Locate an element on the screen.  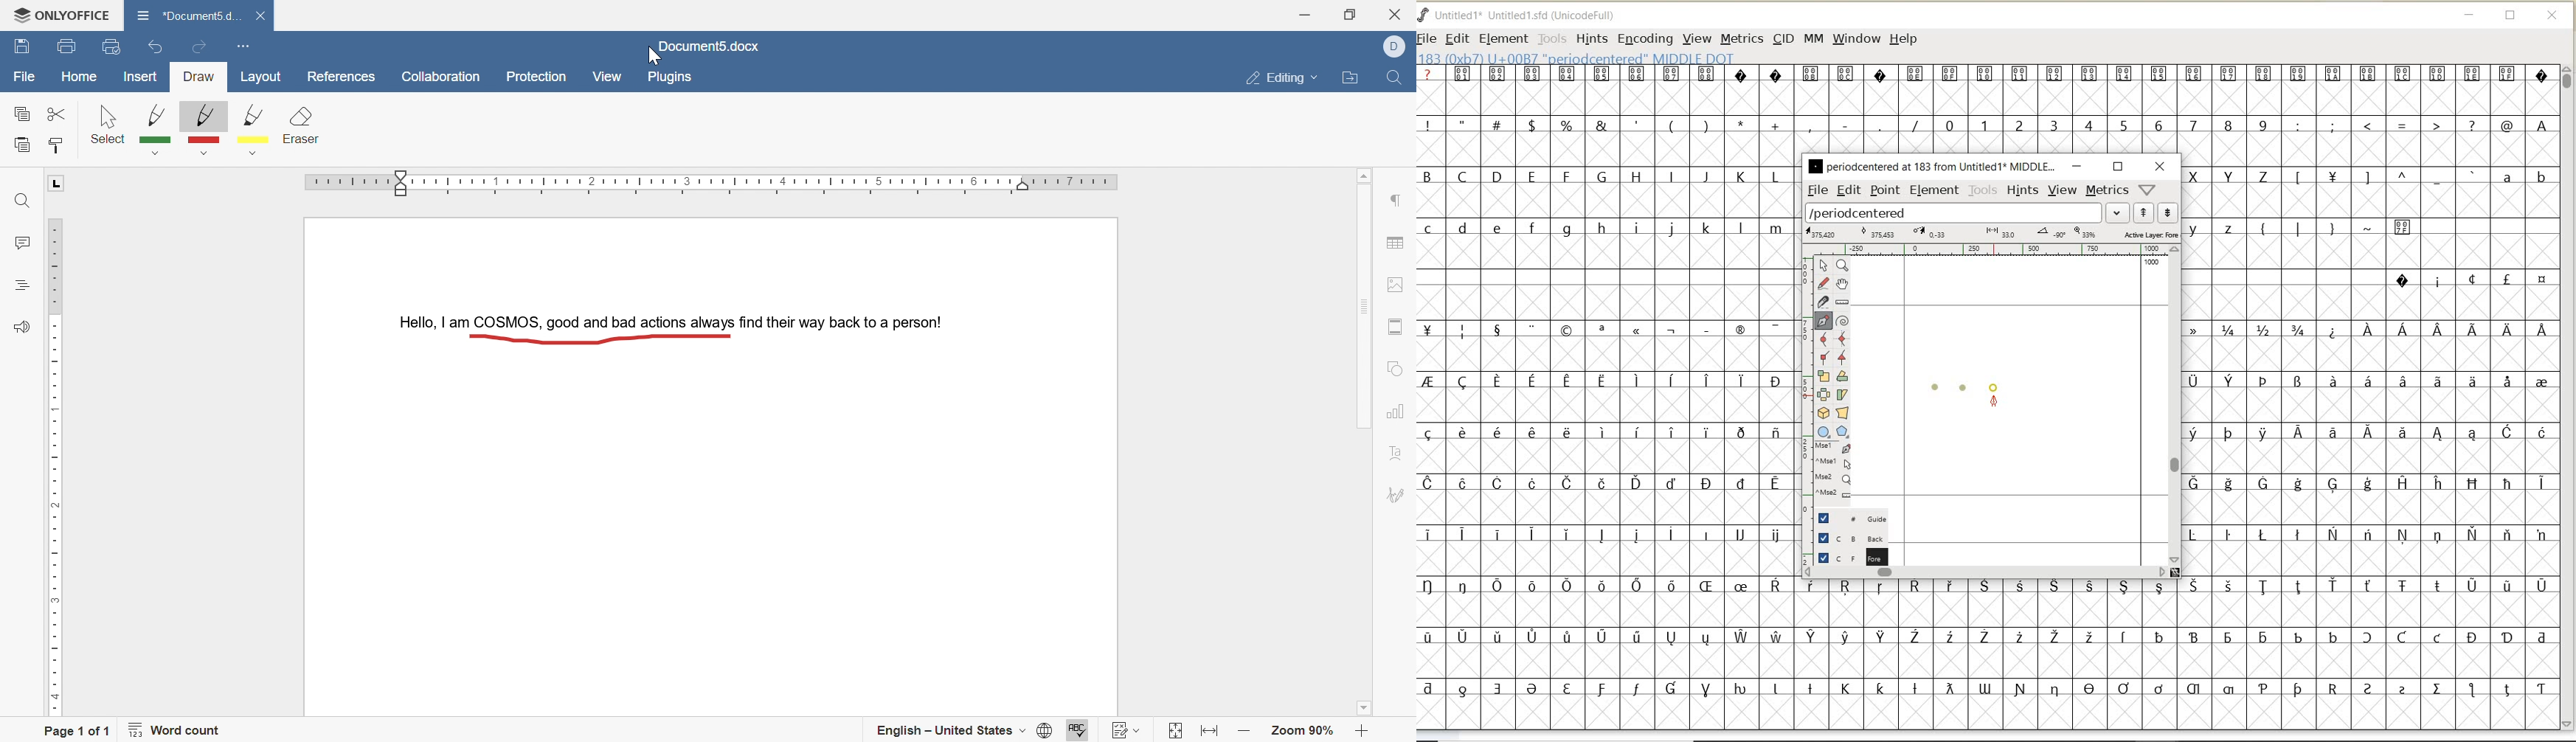
file is located at coordinates (24, 78).